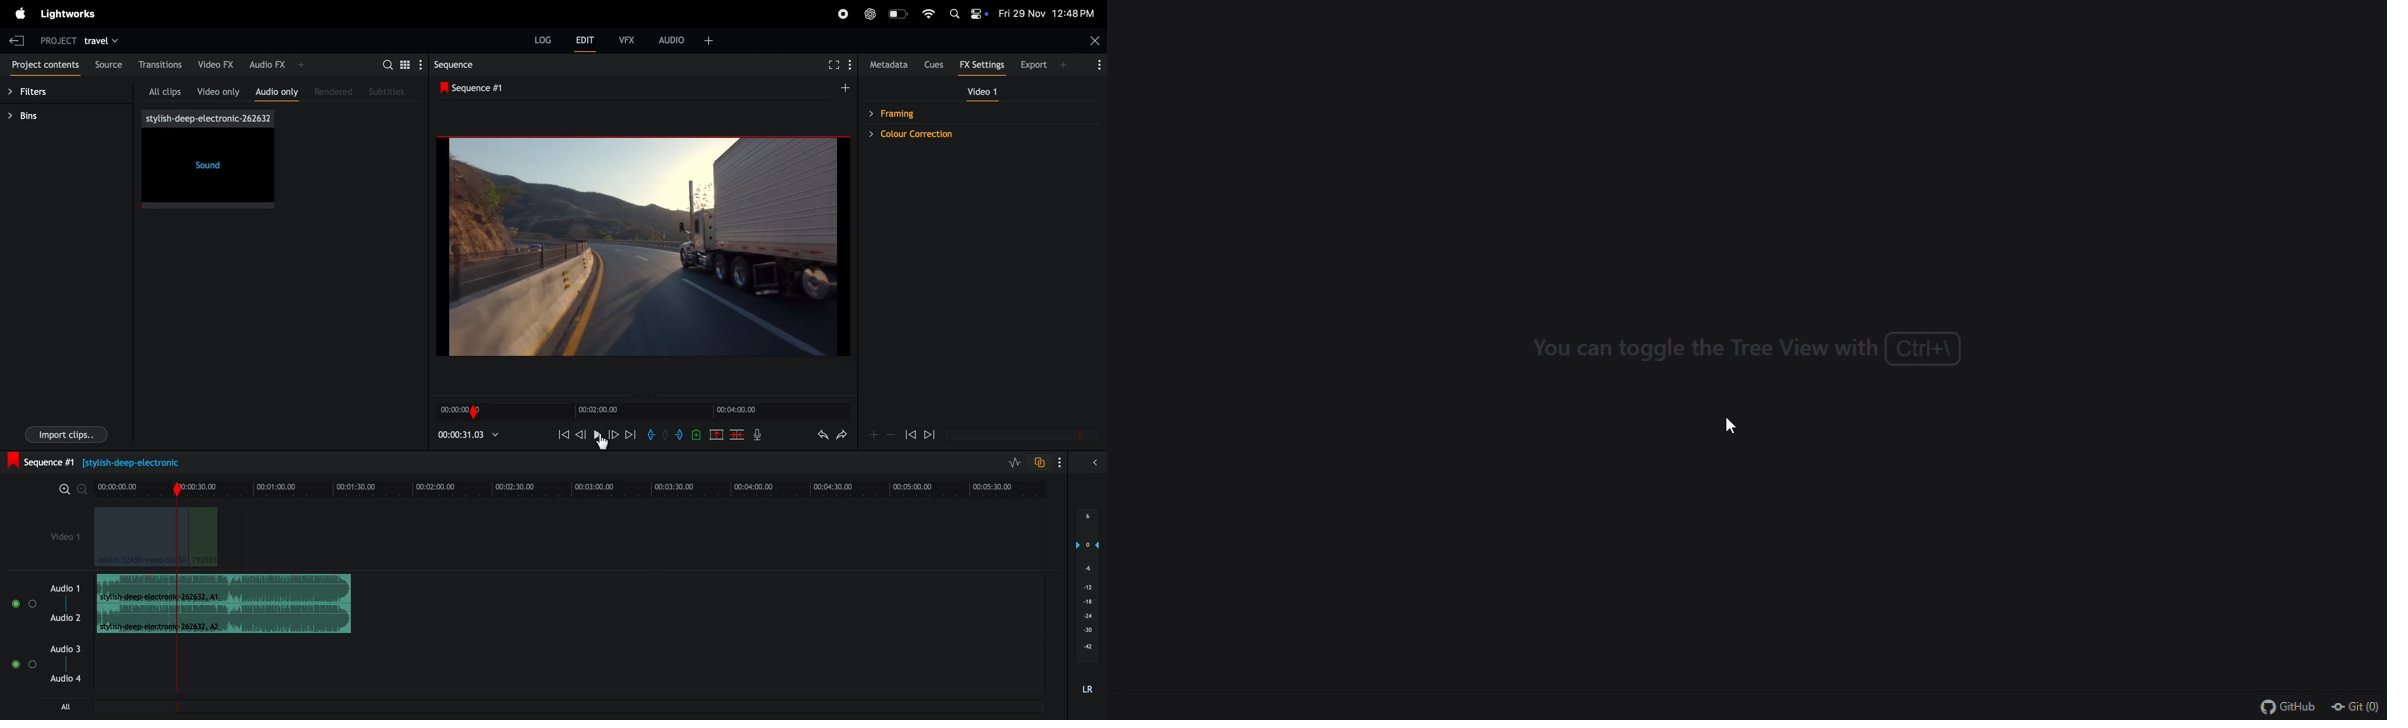 The image size is (2408, 728). I want to click on delete, so click(737, 433).